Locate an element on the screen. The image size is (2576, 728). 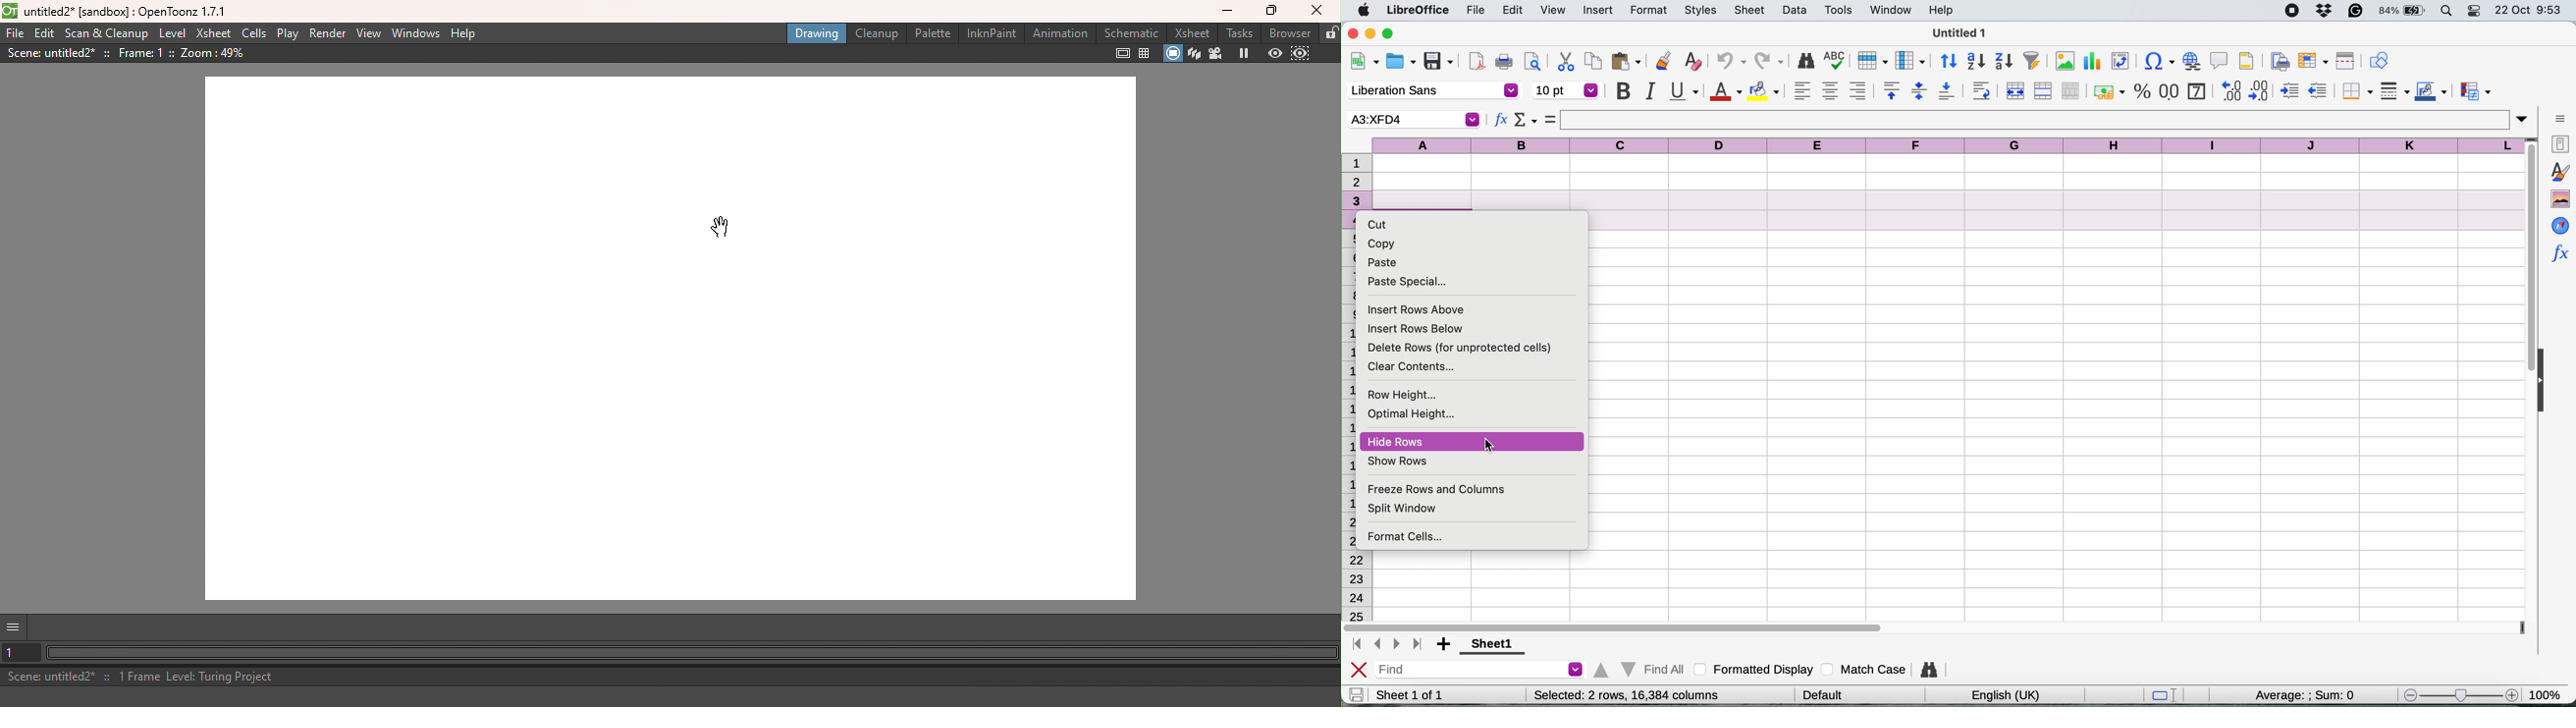
tools is located at coordinates (1842, 9).